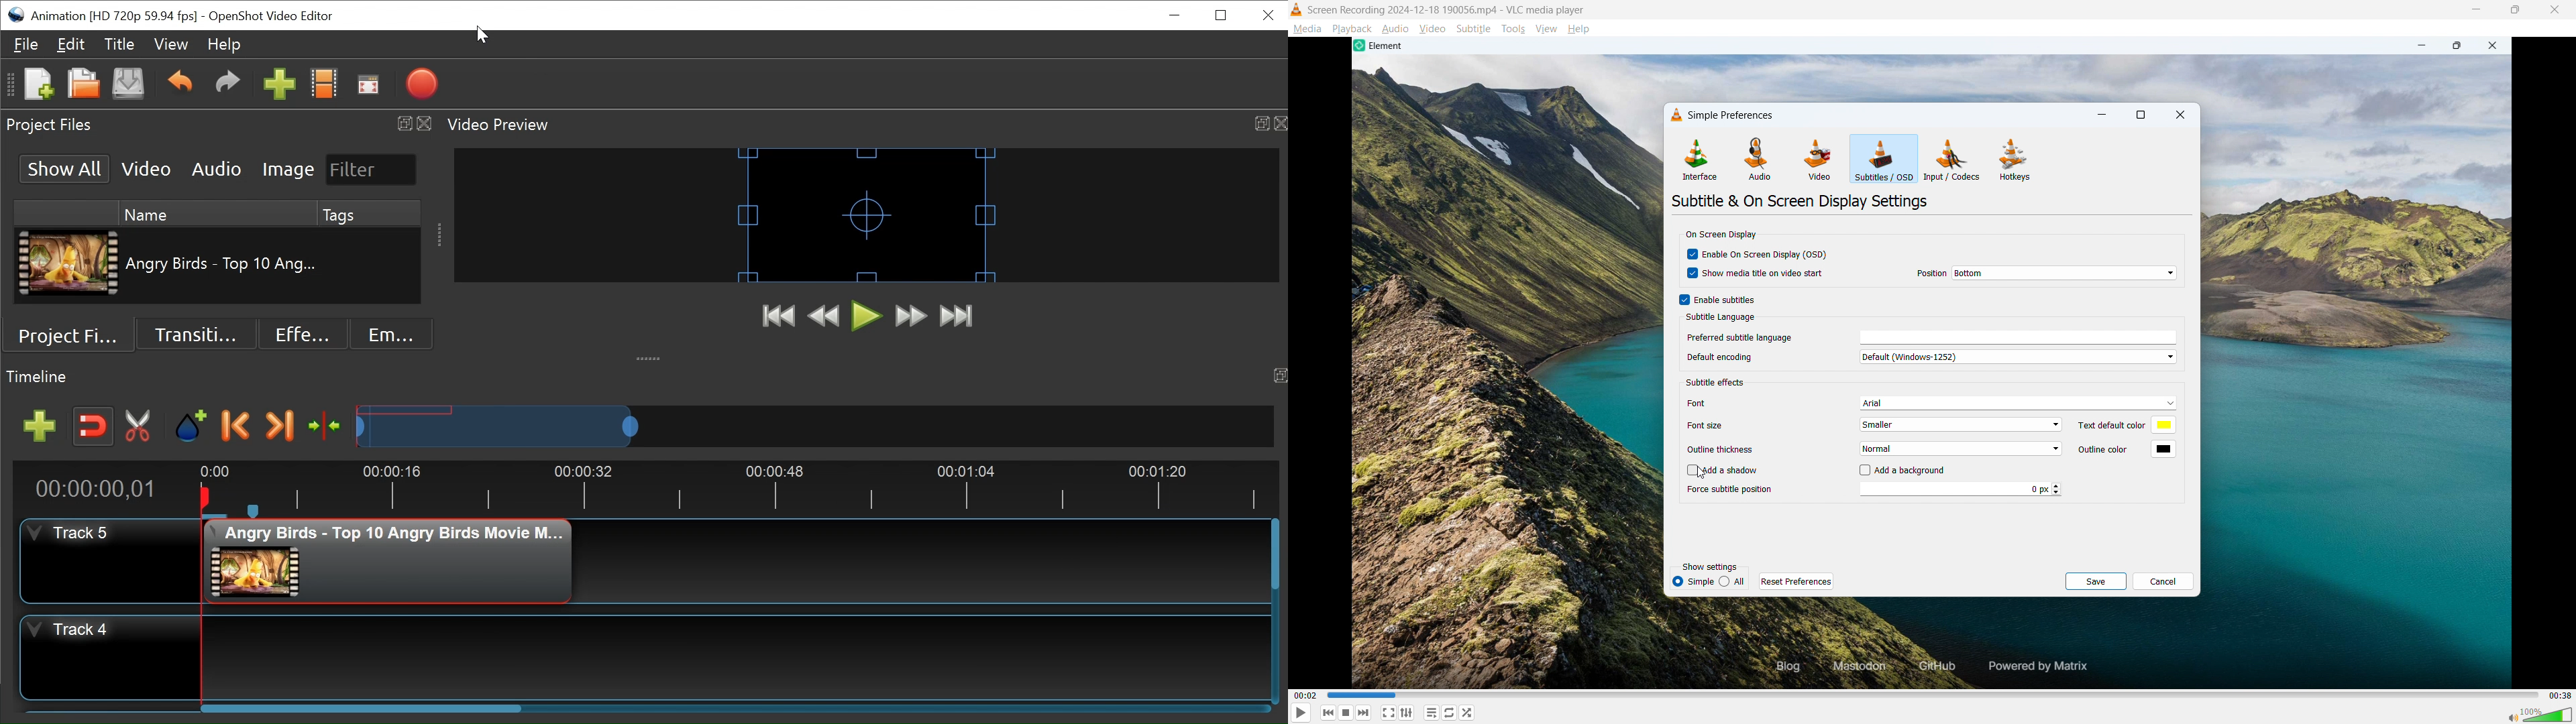 The height and width of the screenshot is (728, 2576). I want to click on Current Position, so click(98, 487).